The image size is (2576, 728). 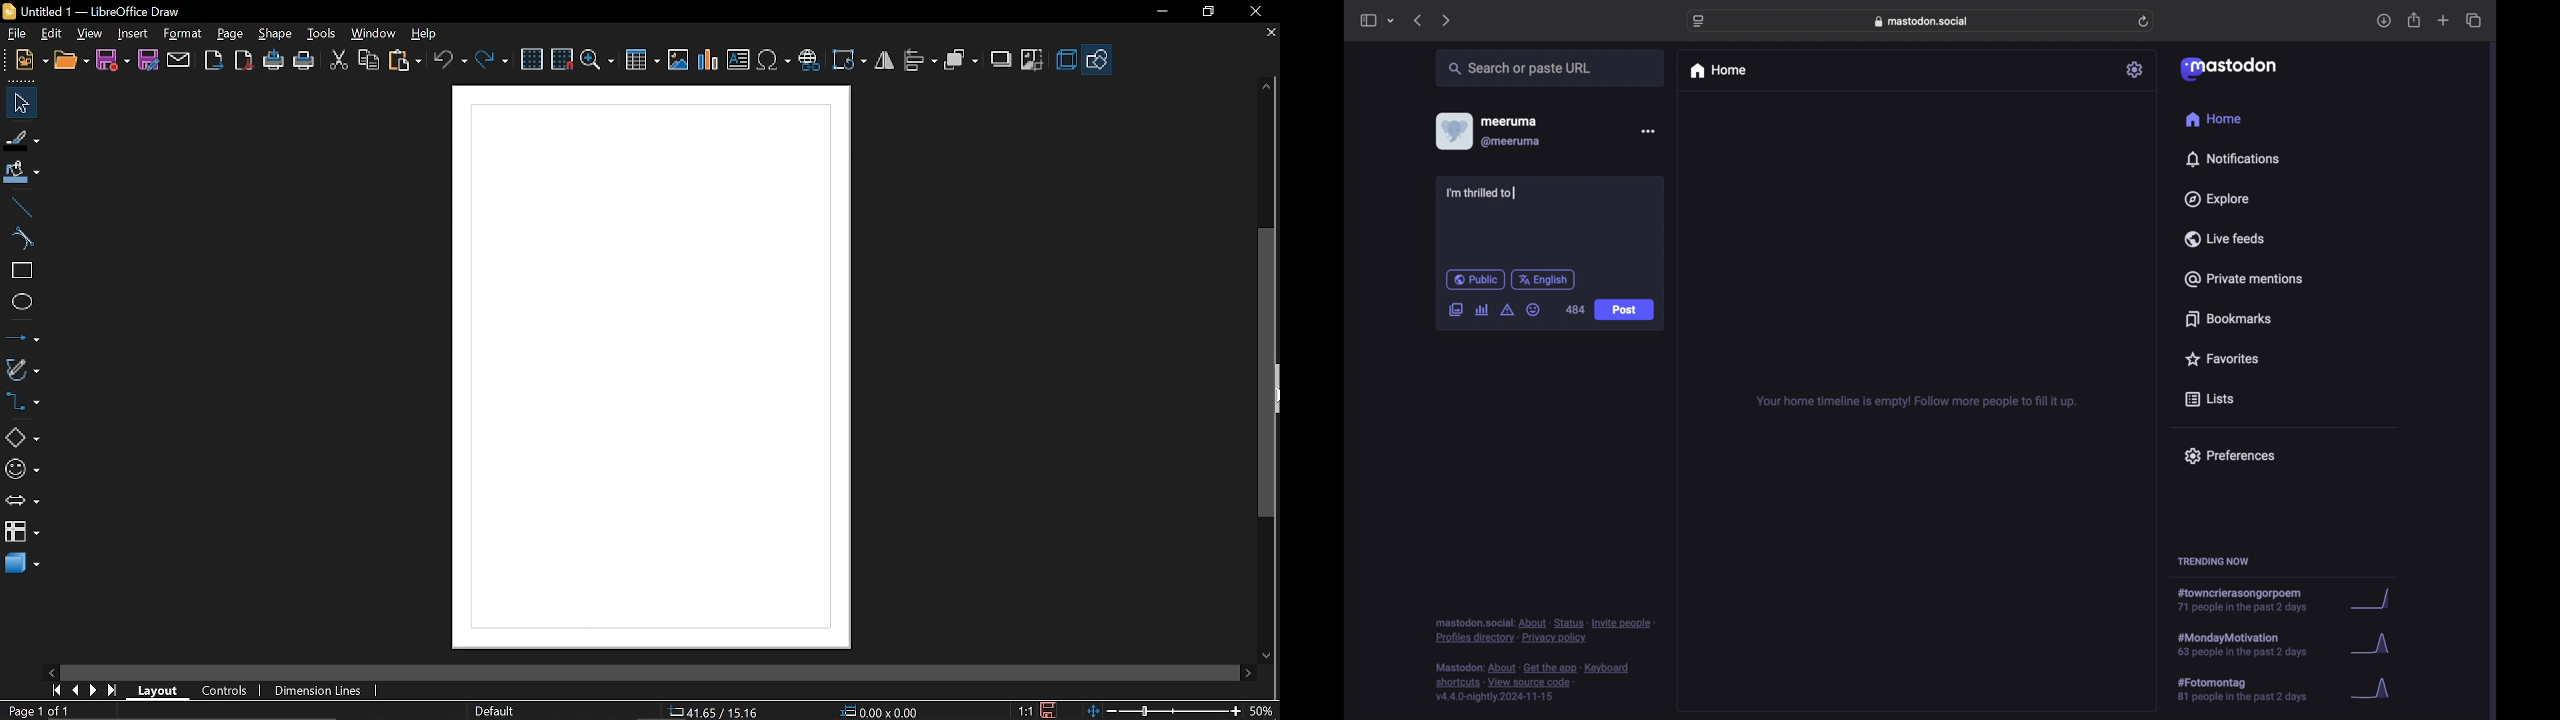 What do you see at coordinates (17, 35) in the screenshot?
I see `File` at bounding box center [17, 35].